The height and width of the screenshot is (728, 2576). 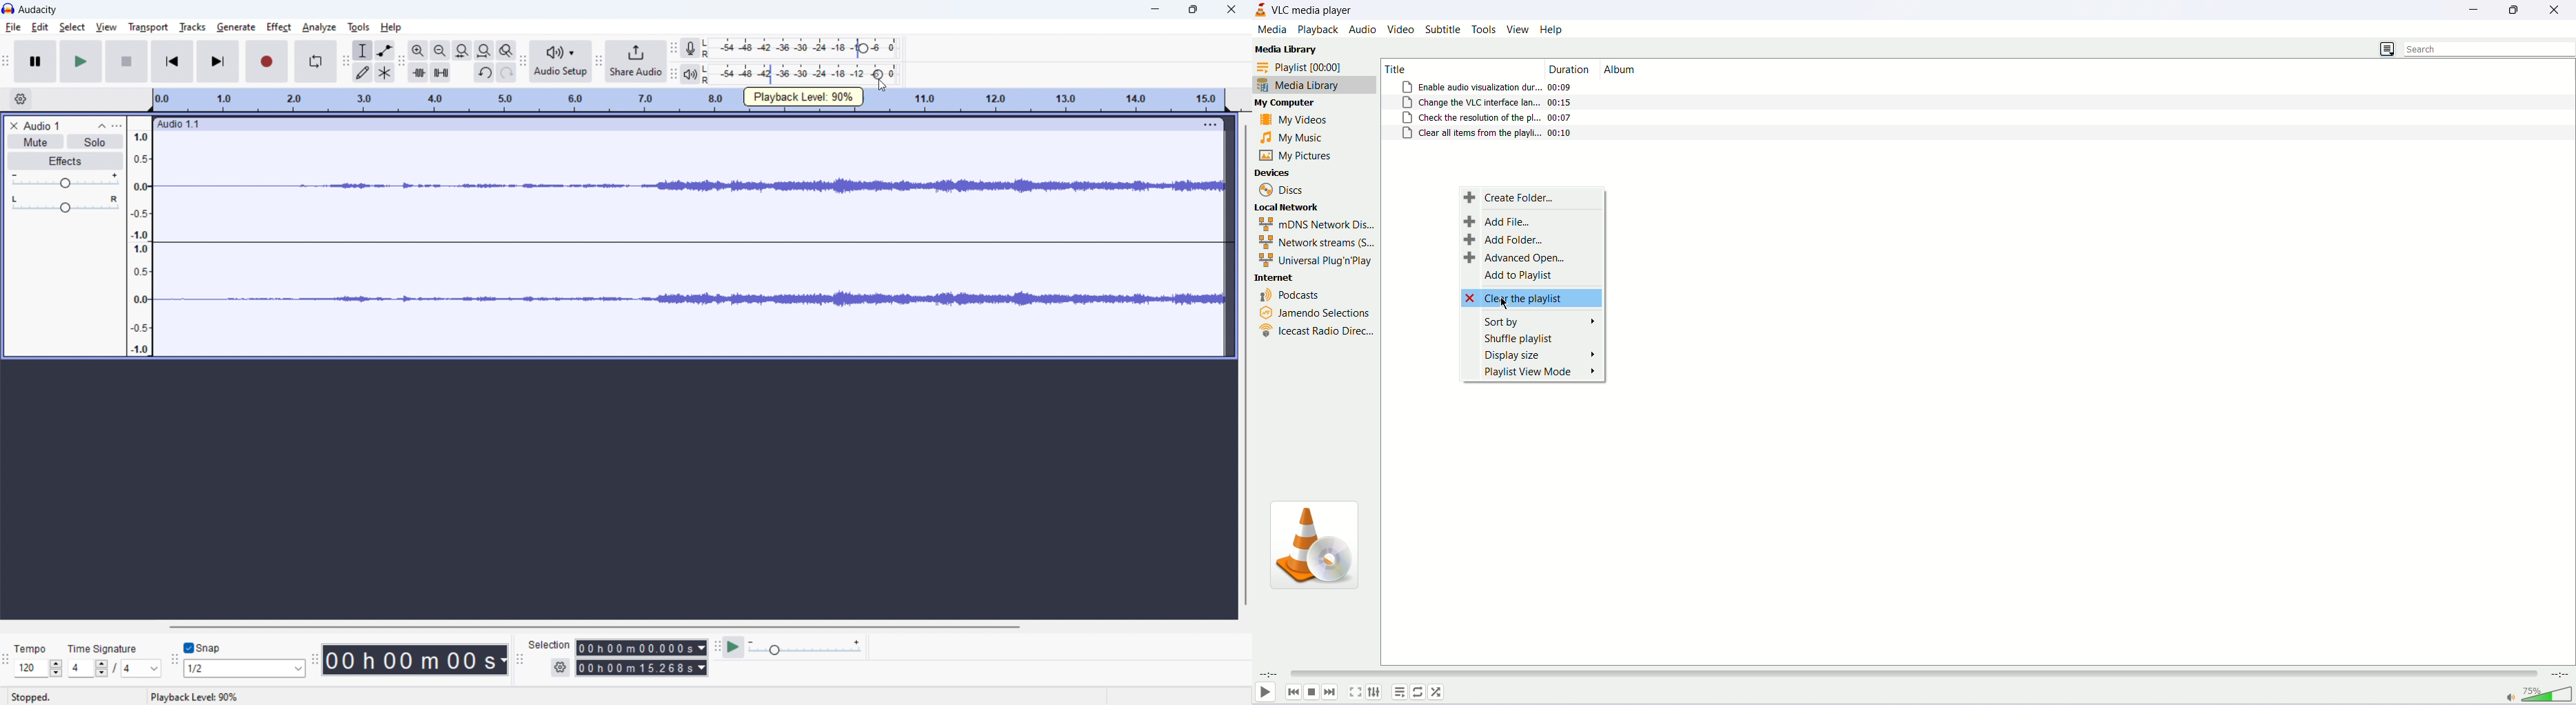 What do you see at coordinates (560, 668) in the screenshot?
I see `settings` at bounding box center [560, 668].